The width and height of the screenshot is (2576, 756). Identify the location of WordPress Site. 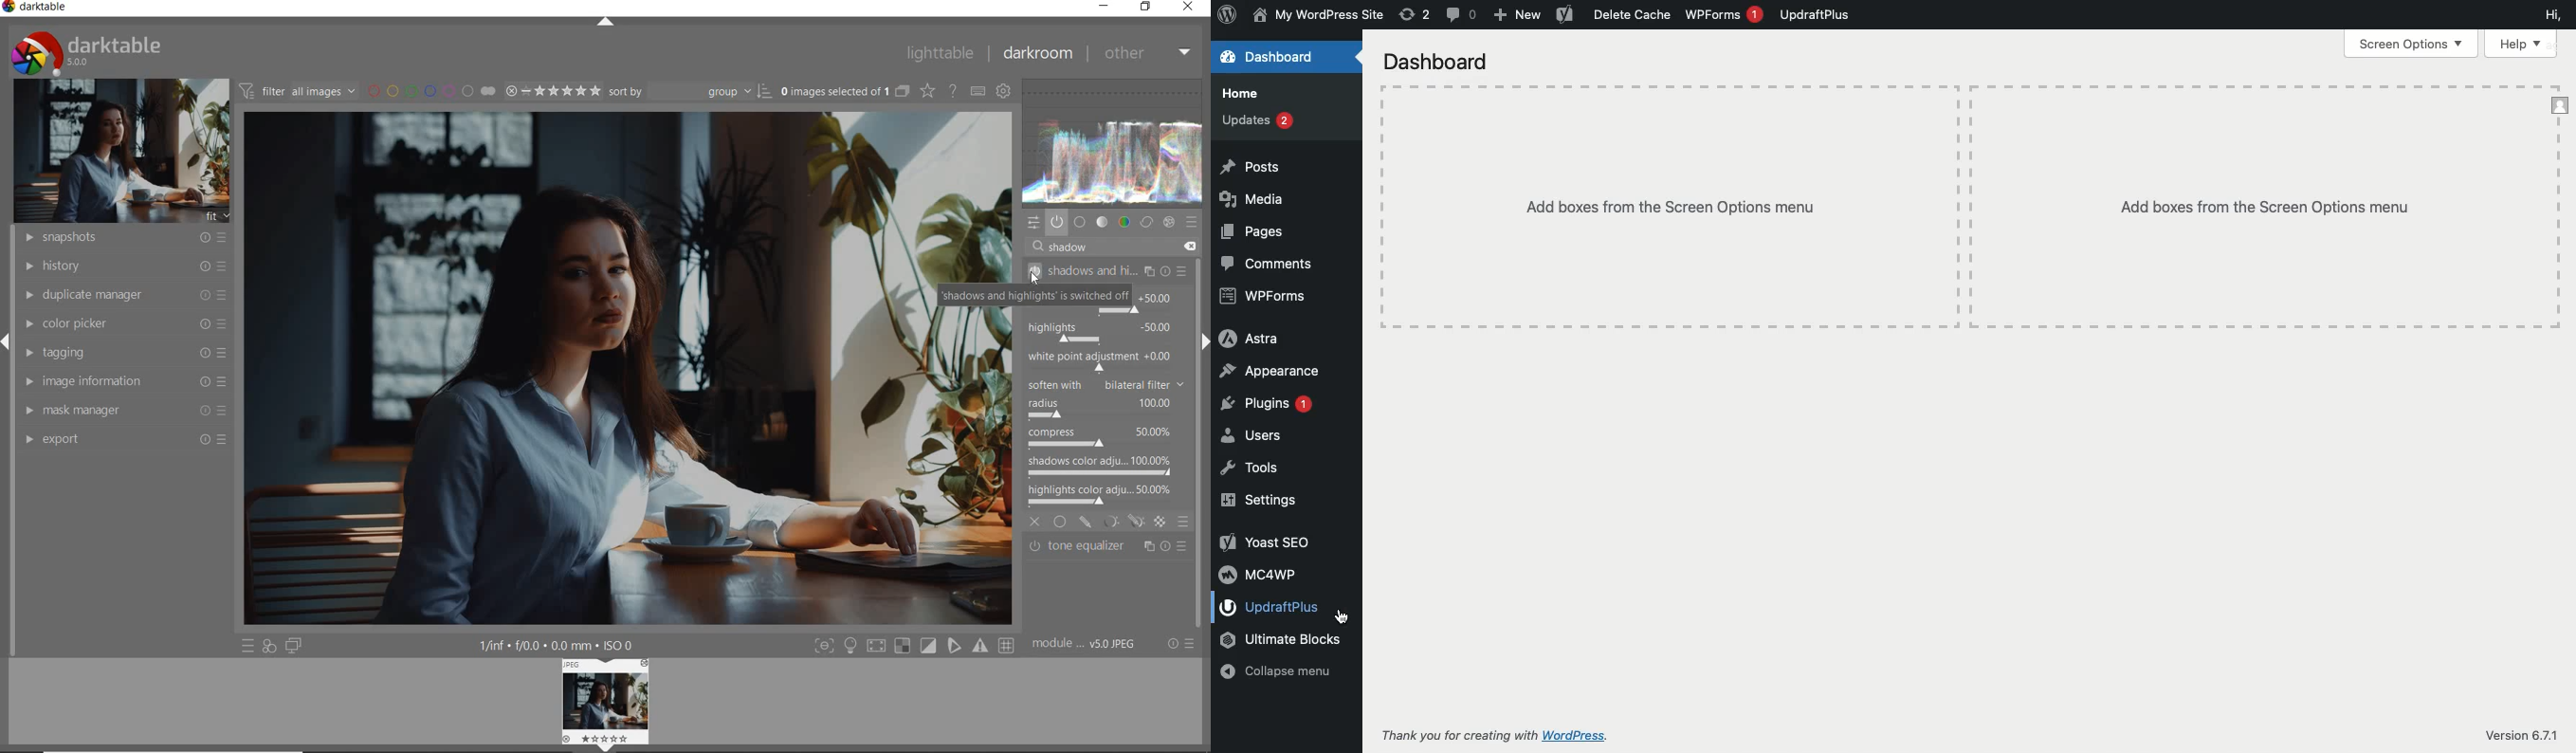
(1316, 15).